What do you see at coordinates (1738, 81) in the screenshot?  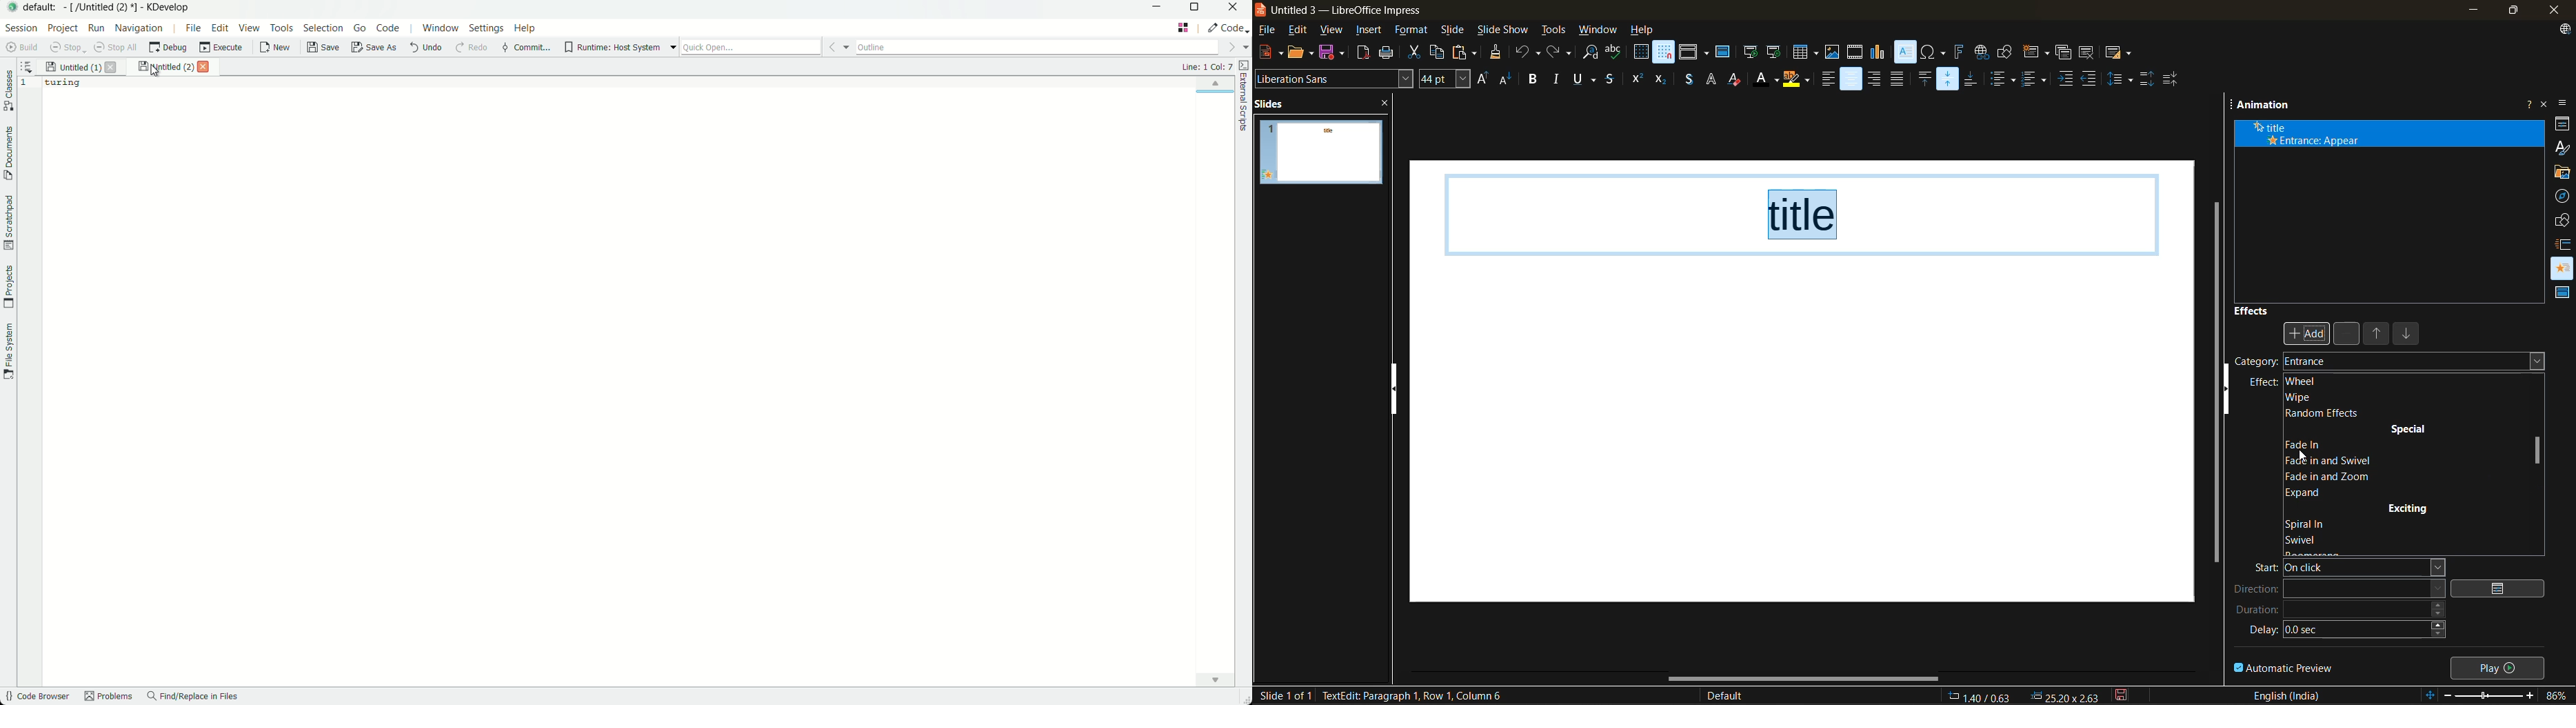 I see `clear direct formatting` at bounding box center [1738, 81].